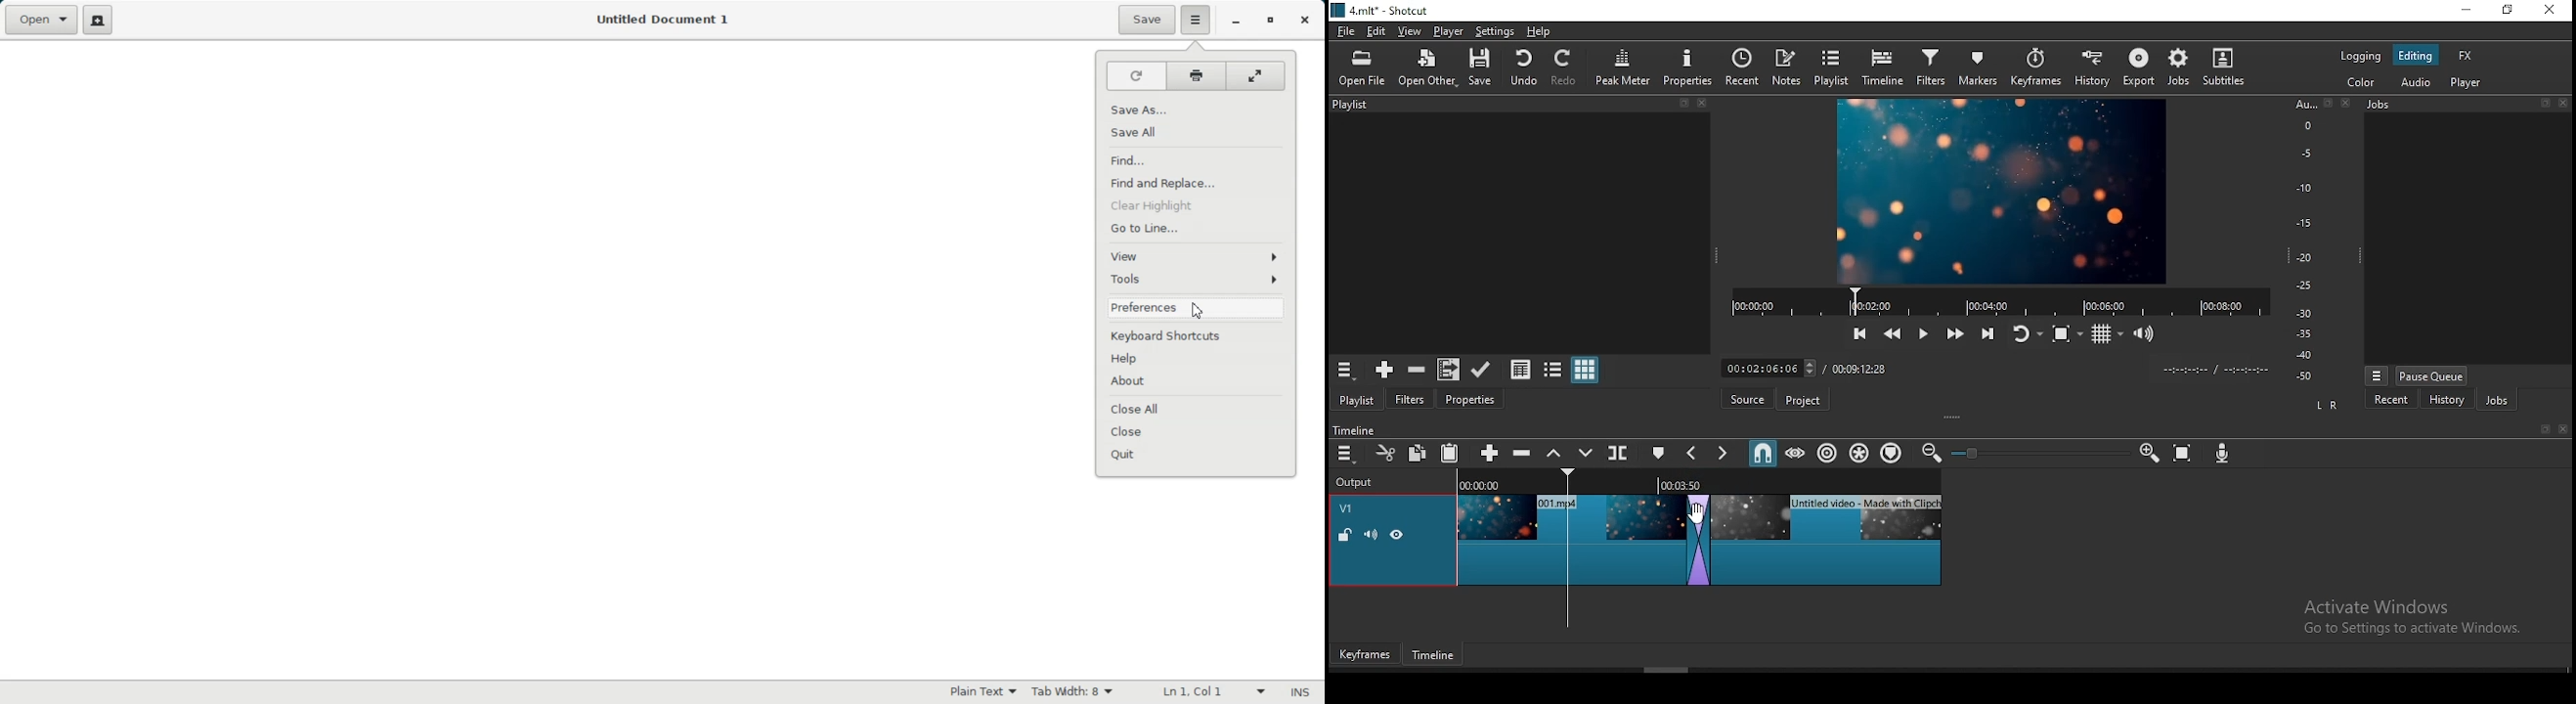 The height and width of the screenshot is (728, 2576). Describe the element at coordinates (2420, 82) in the screenshot. I see `audio` at that location.